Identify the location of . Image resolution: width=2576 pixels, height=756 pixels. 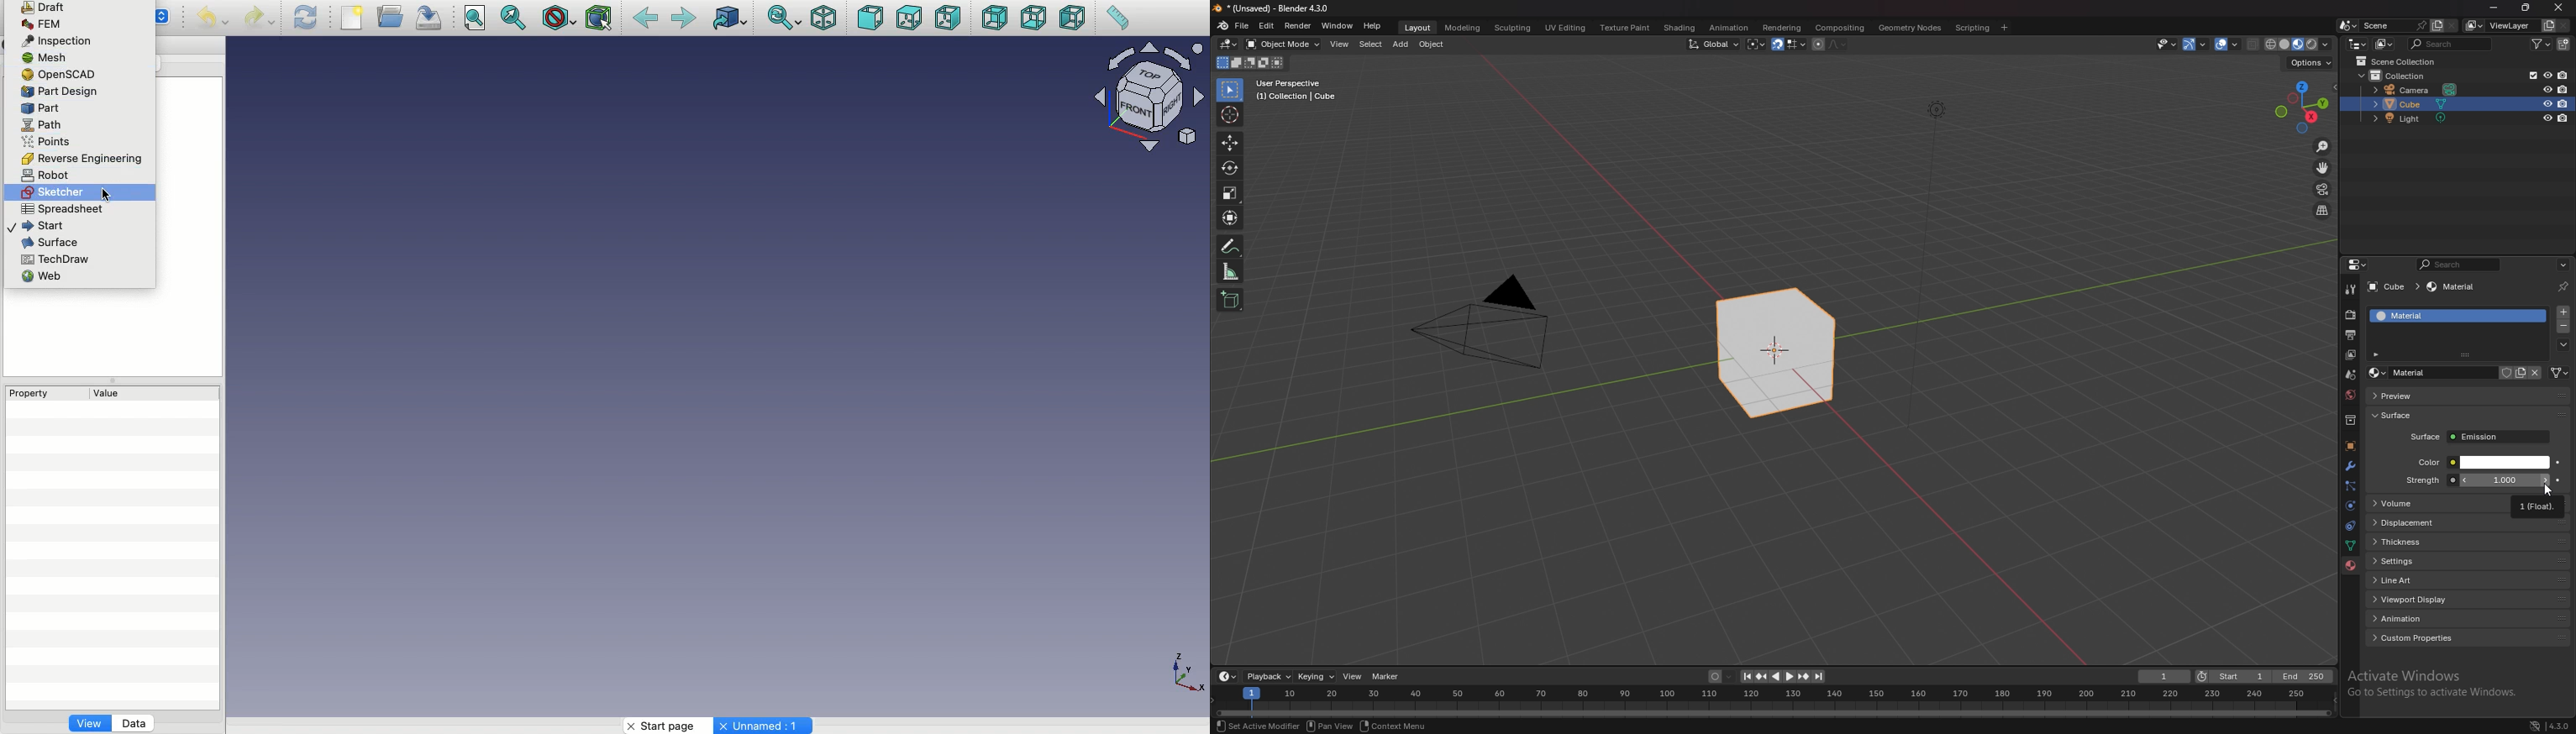
(657, 376).